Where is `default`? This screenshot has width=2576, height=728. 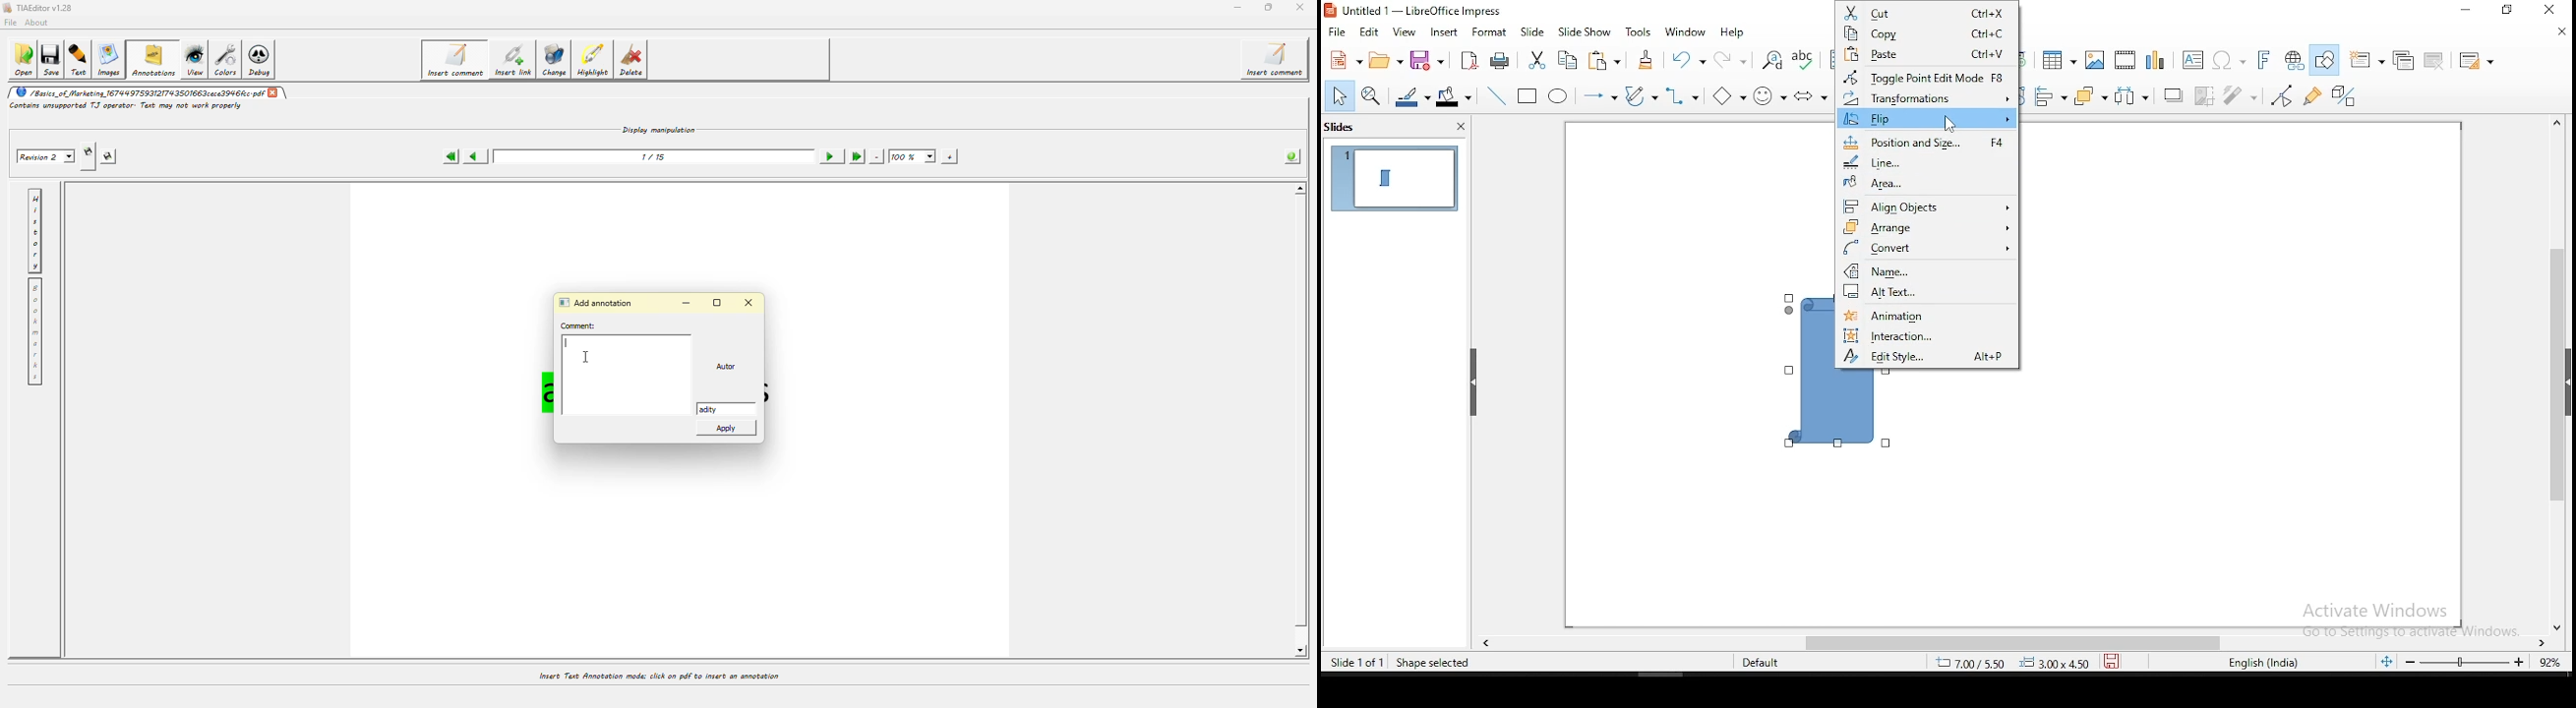 default is located at coordinates (1761, 664).